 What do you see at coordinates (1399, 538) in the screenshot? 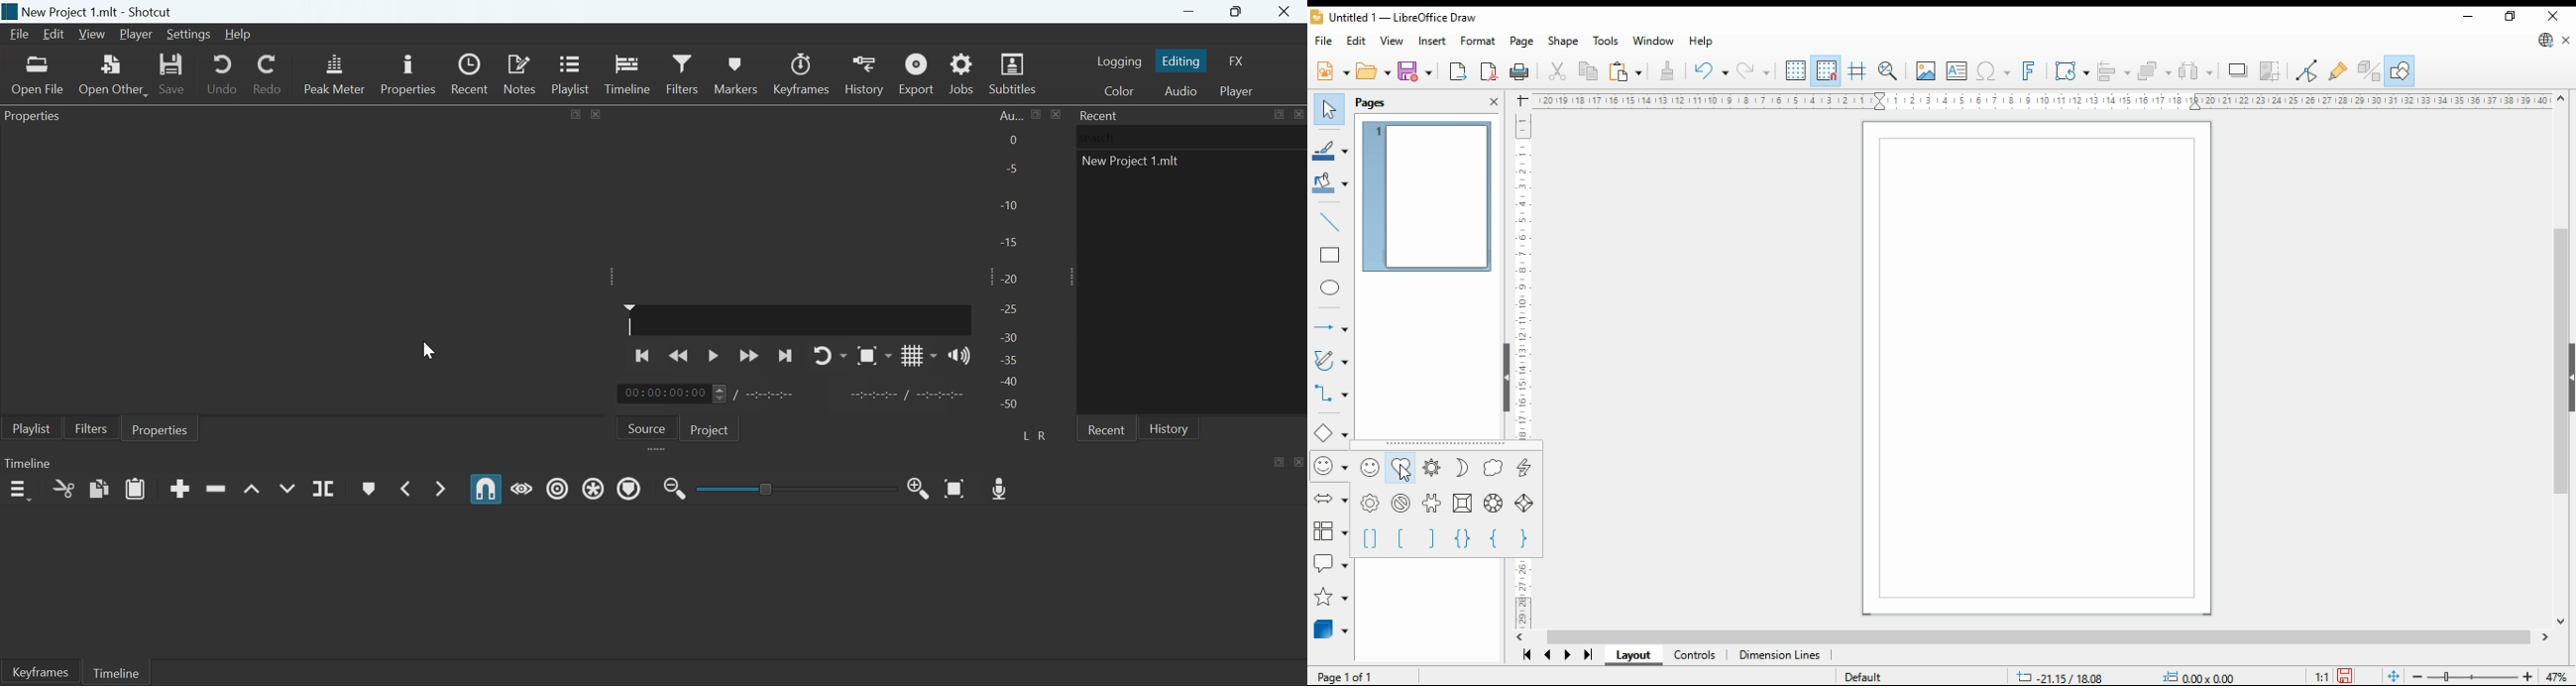
I see `left bracket` at bounding box center [1399, 538].